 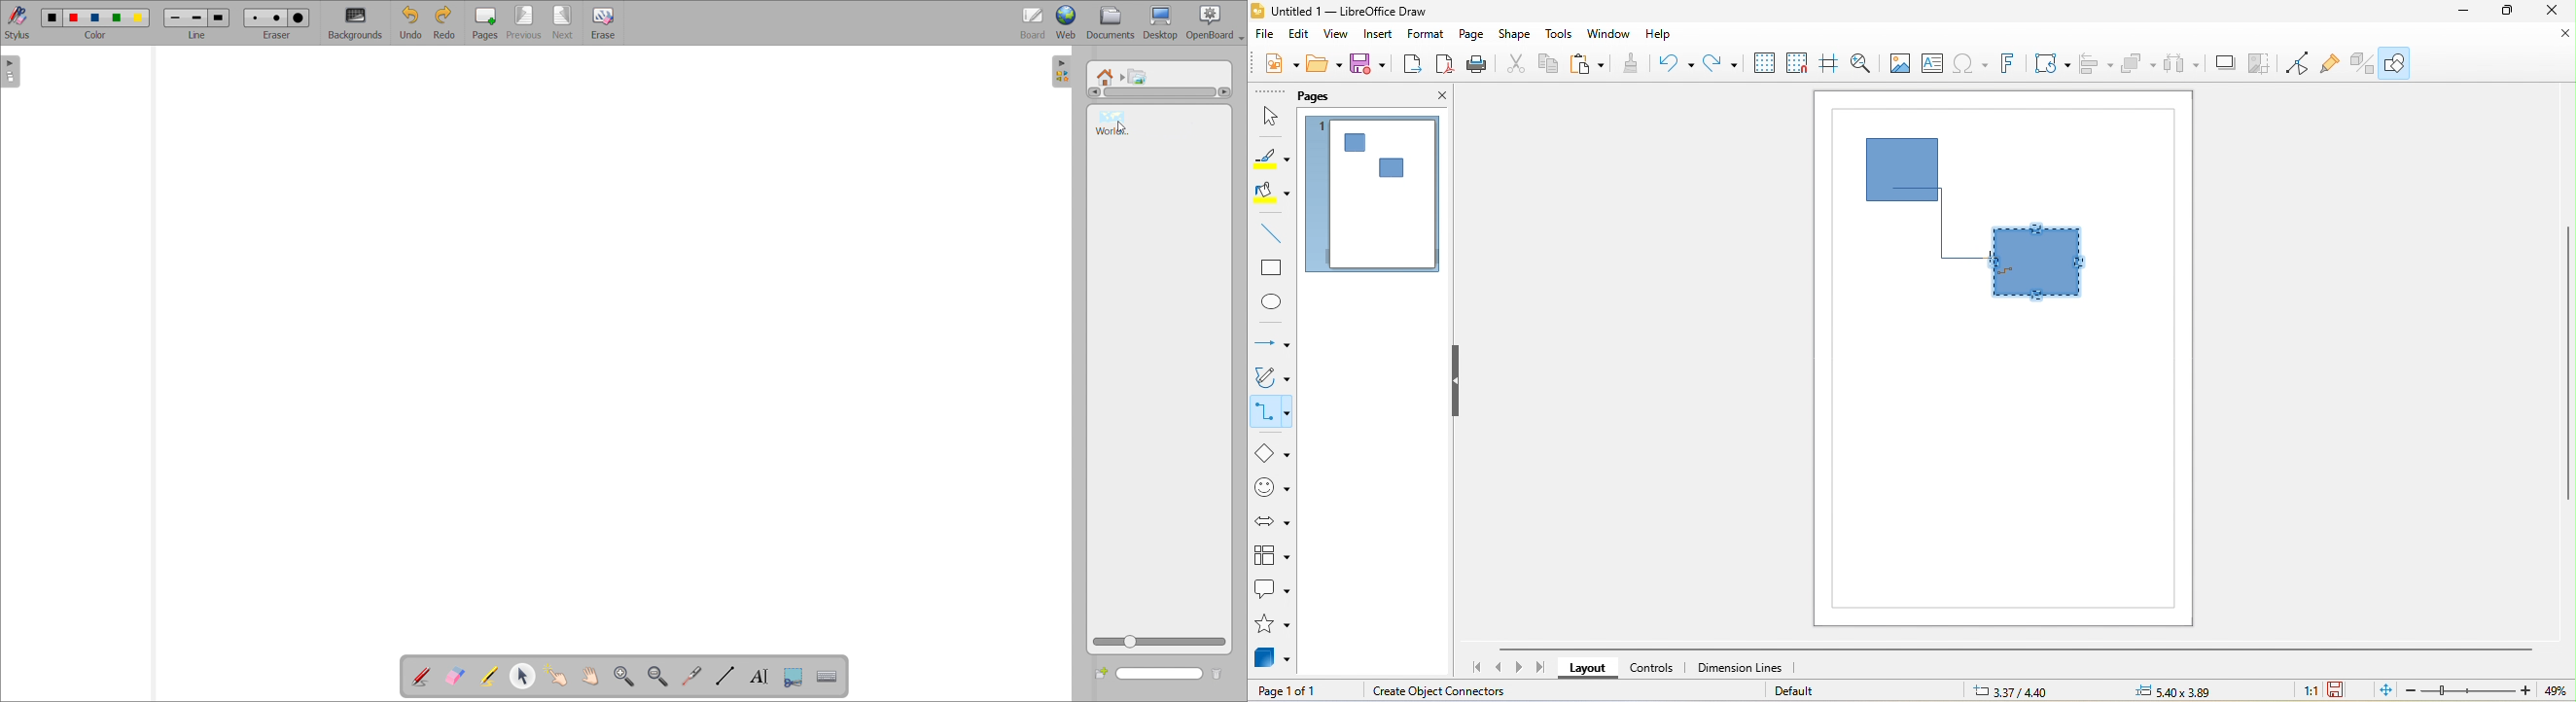 What do you see at coordinates (1373, 196) in the screenshot?
I see `page 1` at bounding box center [1373, 196].